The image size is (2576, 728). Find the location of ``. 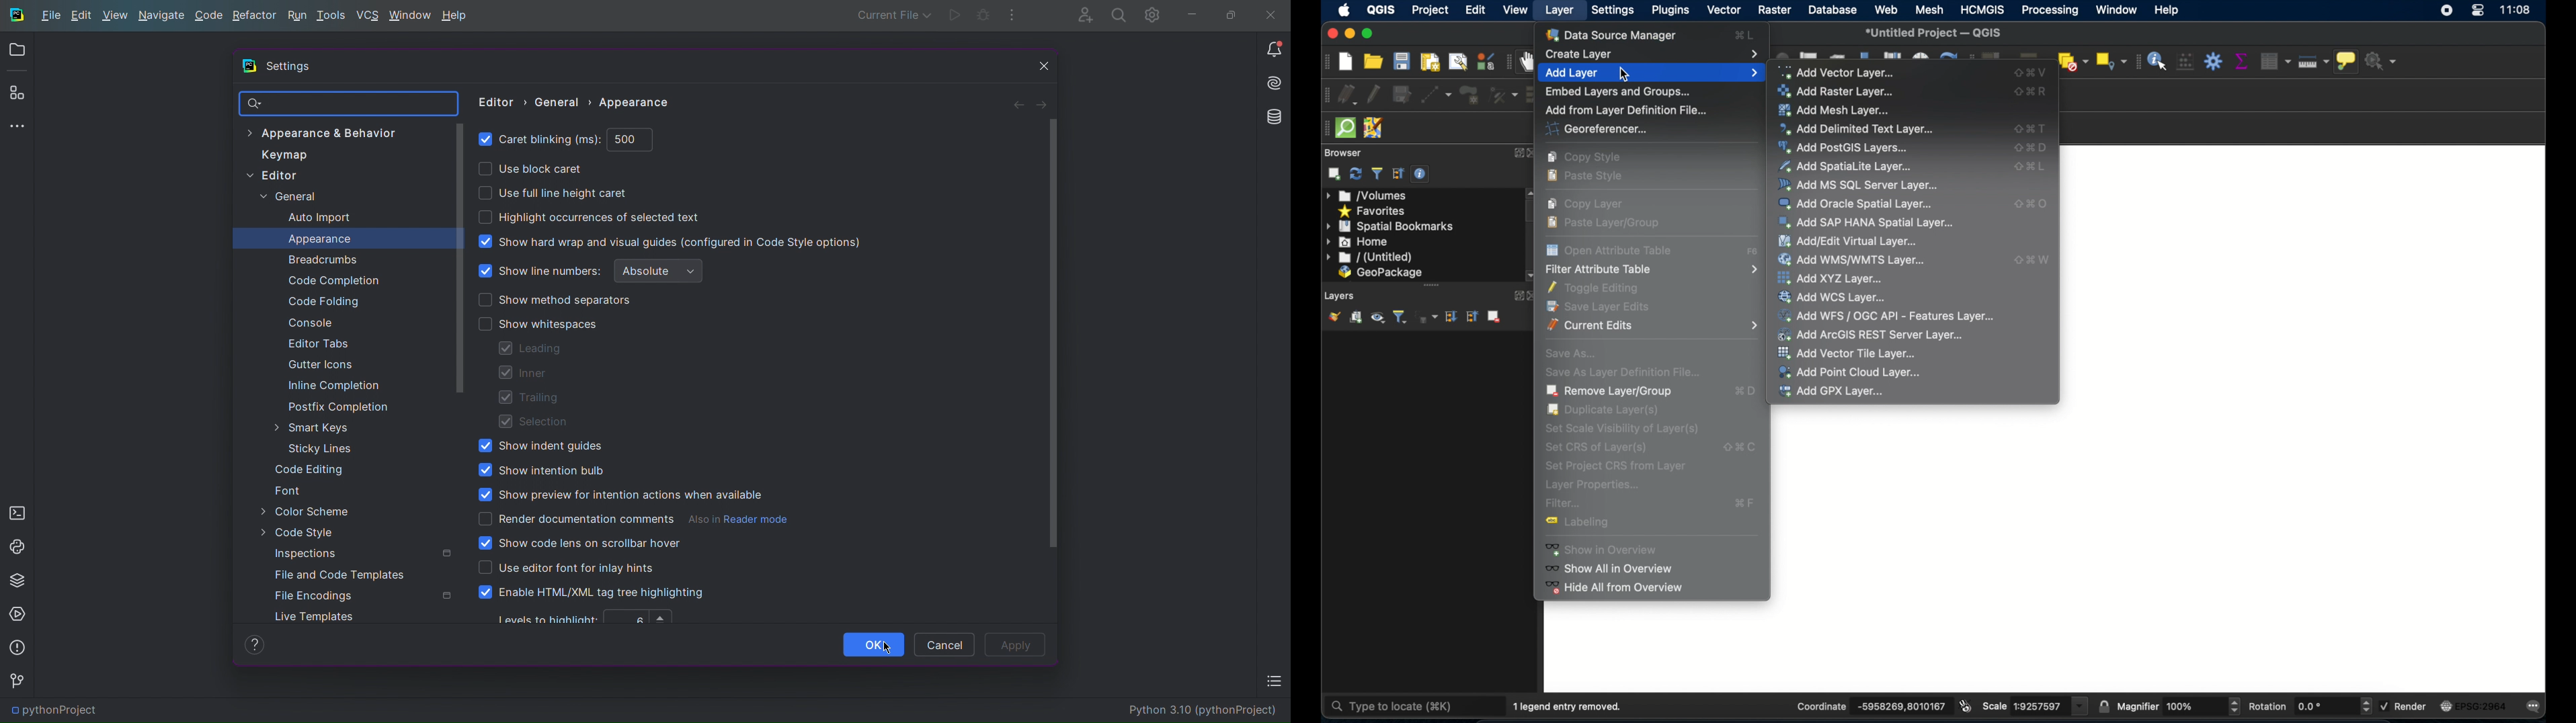

 is located at coordinates (2184, 706).